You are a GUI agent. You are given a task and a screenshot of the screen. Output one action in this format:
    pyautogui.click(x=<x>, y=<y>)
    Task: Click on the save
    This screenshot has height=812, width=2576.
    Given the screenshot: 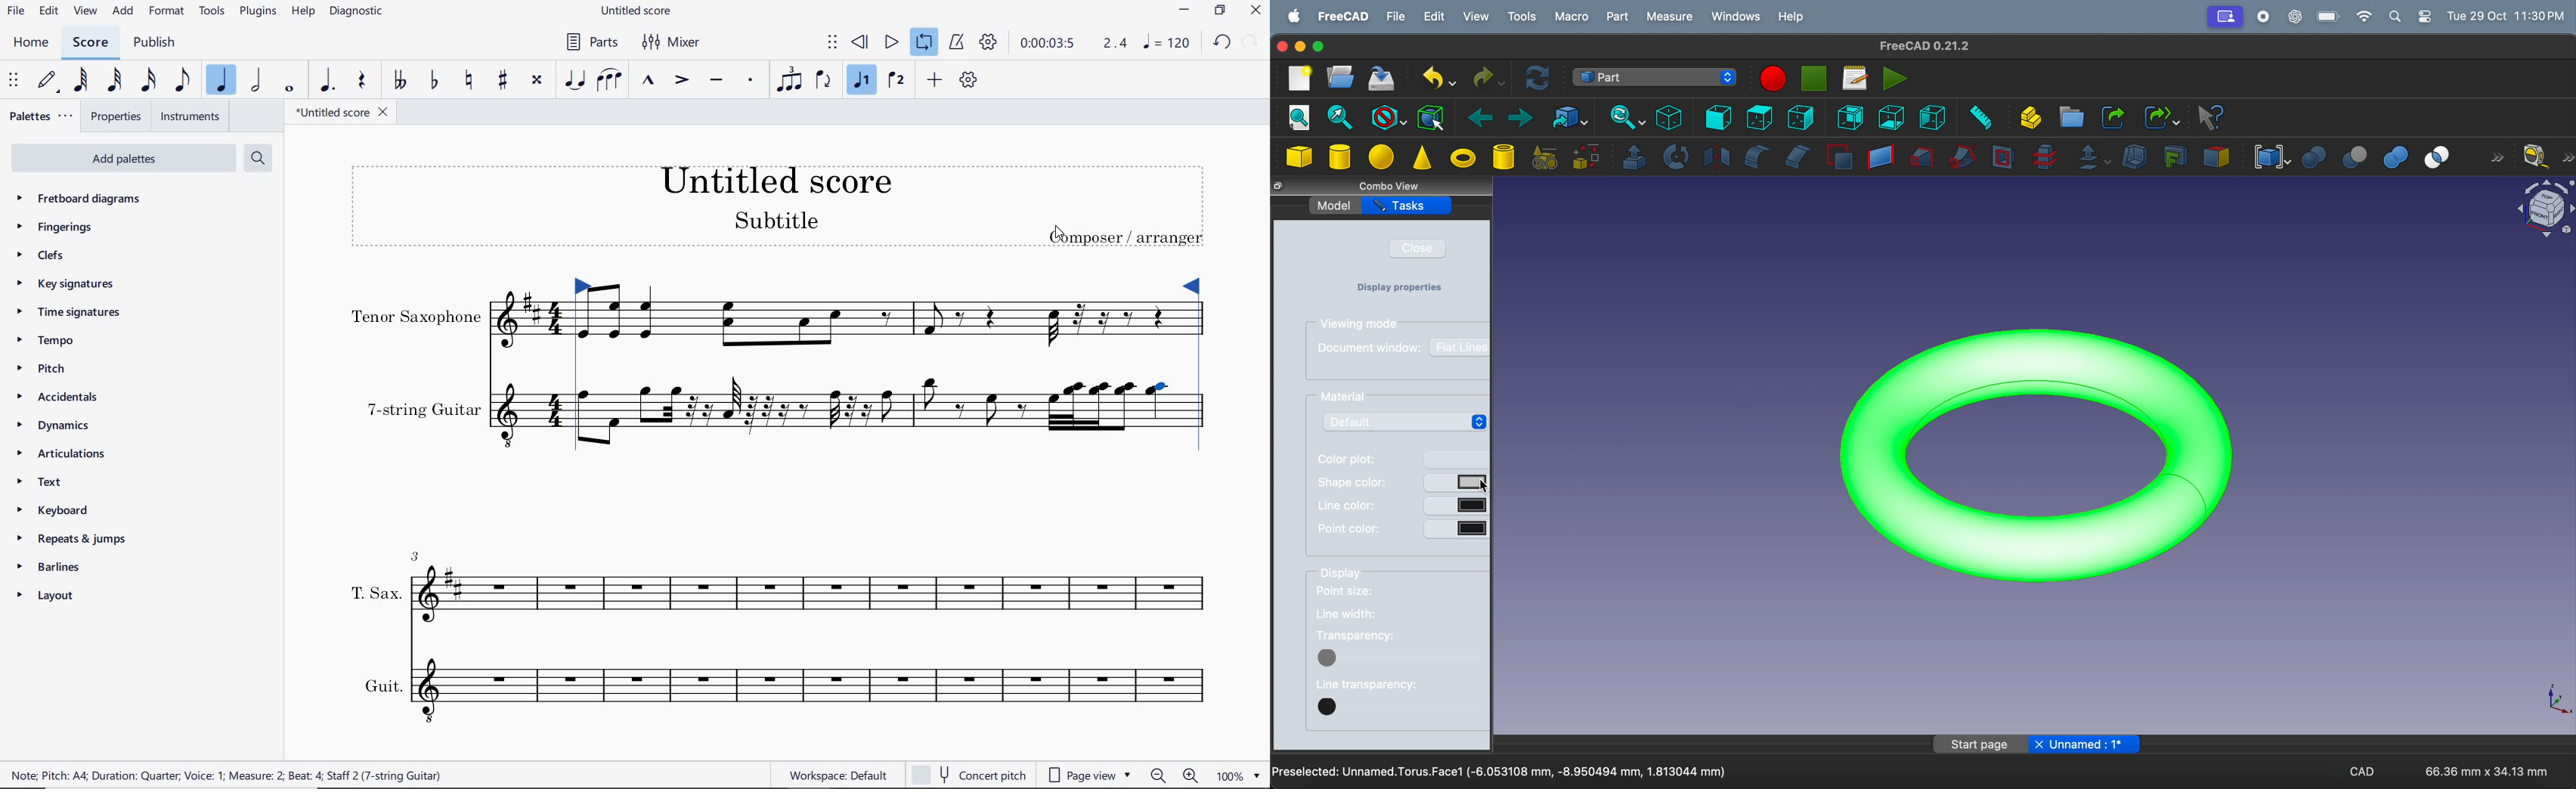 What is the action you would take?
    pyautogui.click(x=1385, y=80)
    